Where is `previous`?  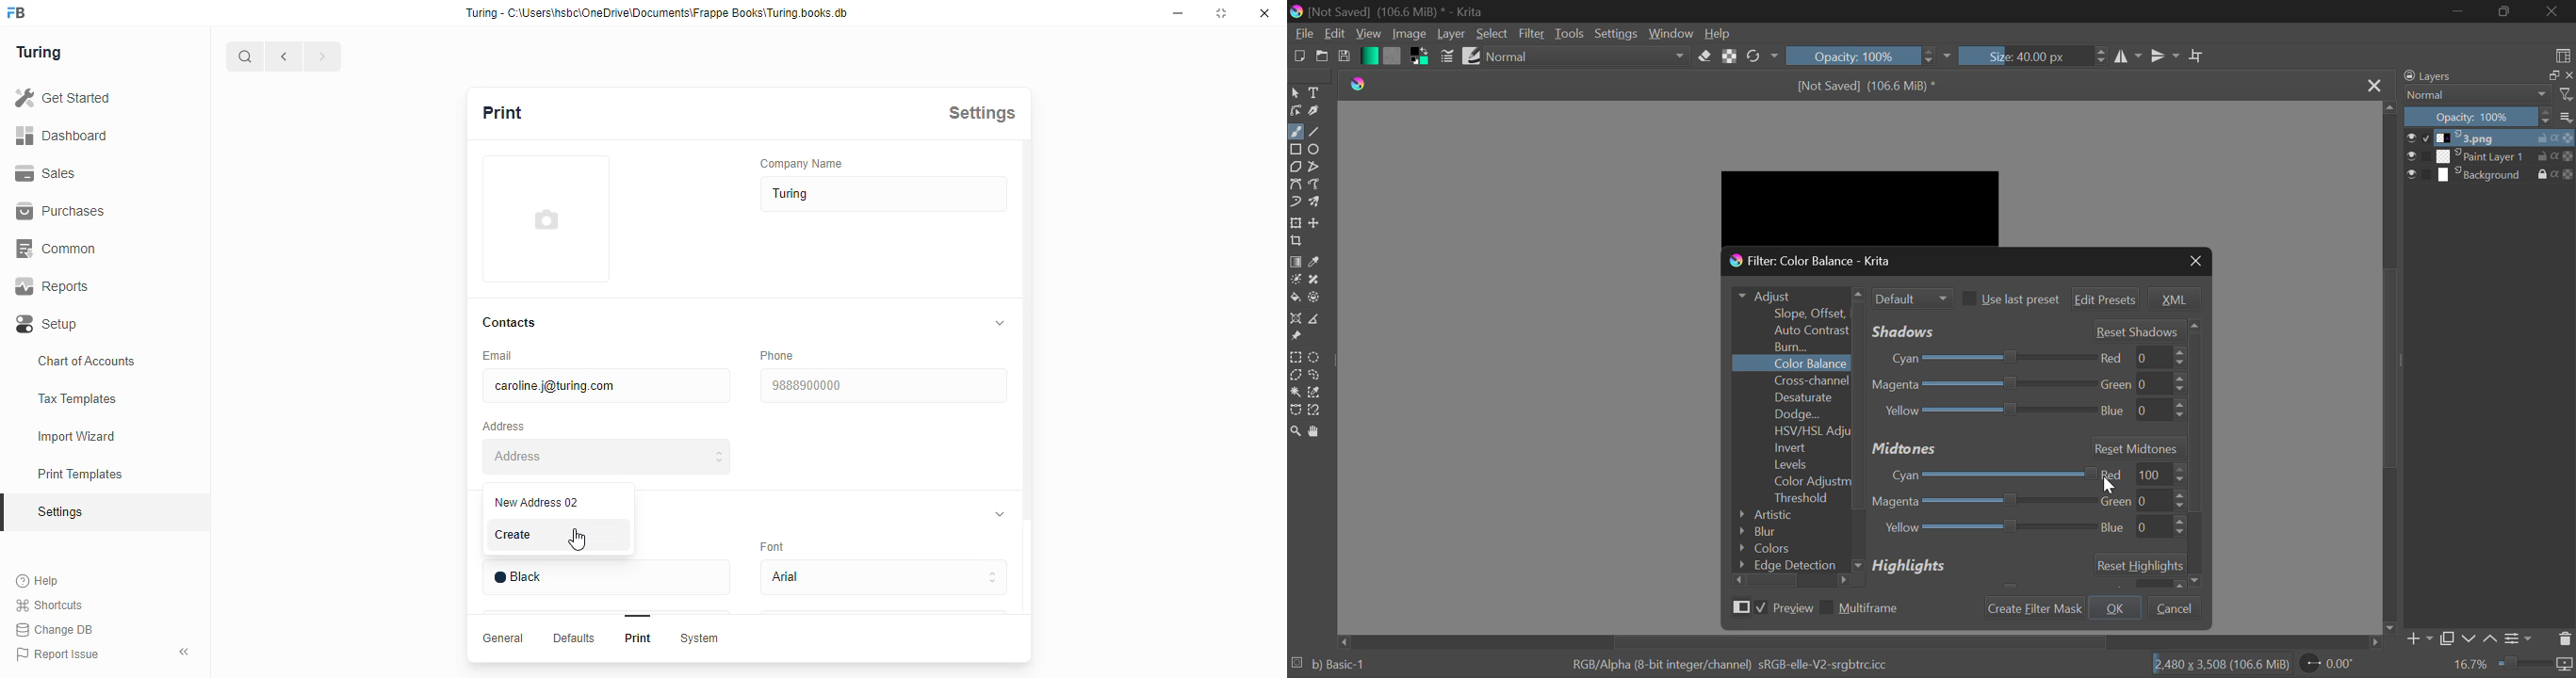 previous is located at coordinates (285, 56).